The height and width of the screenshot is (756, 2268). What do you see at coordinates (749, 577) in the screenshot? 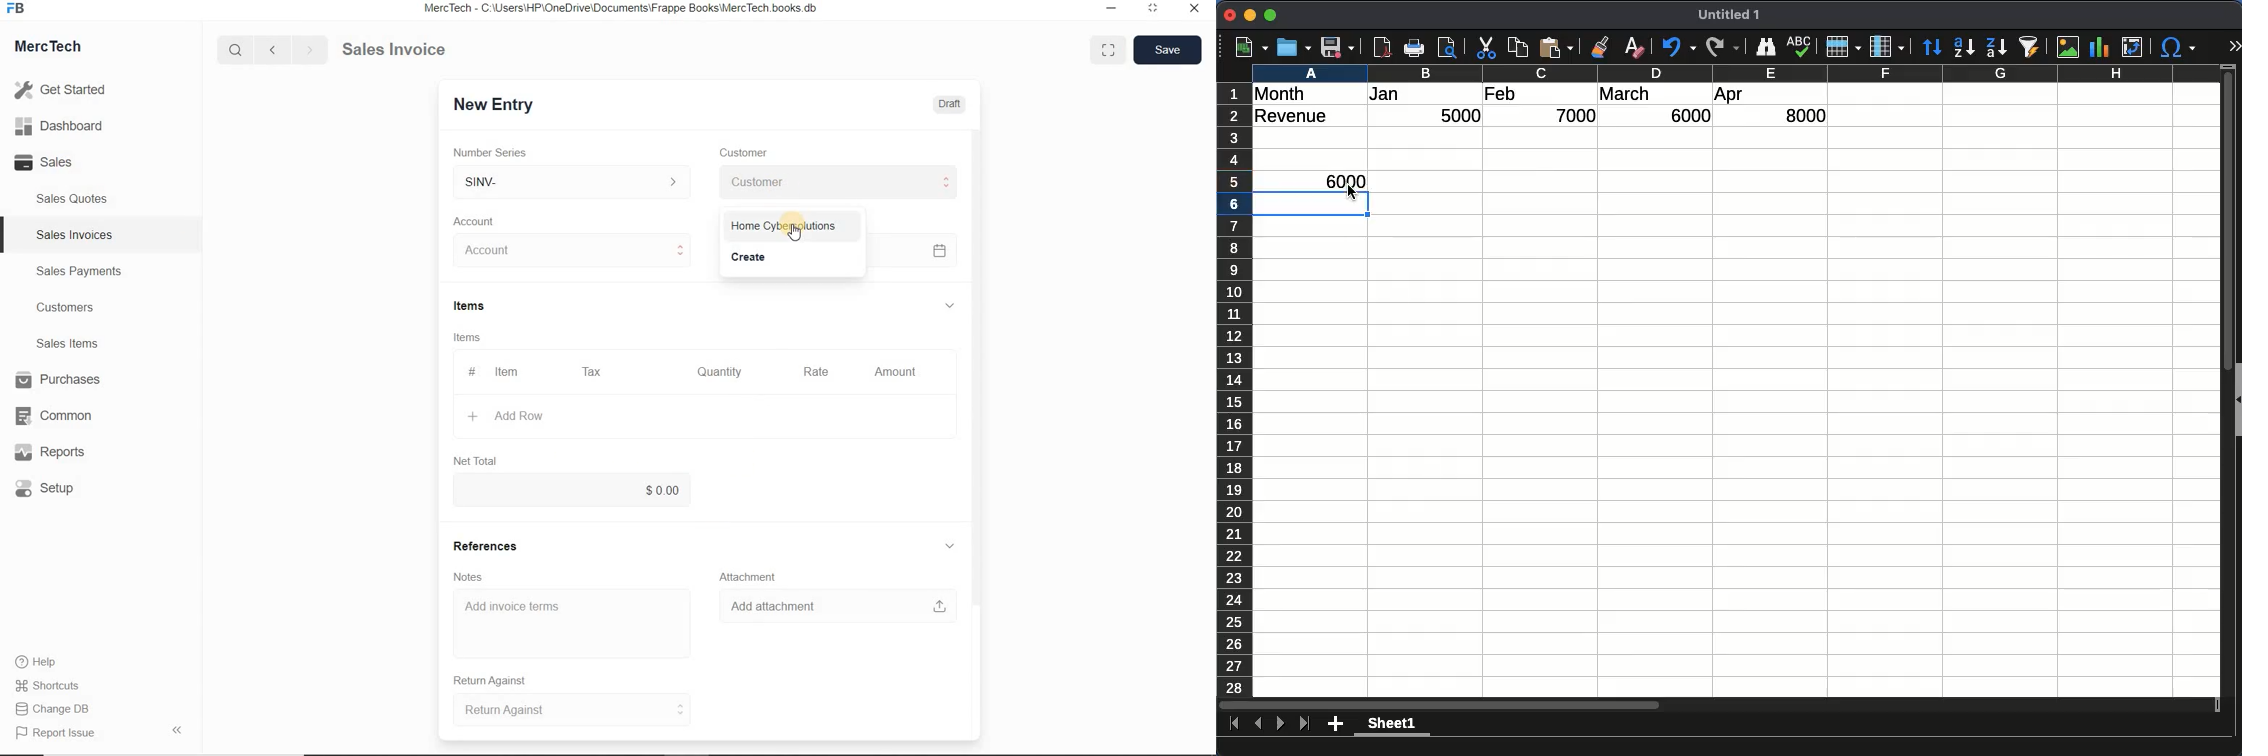
I see `Attachment` at bounding box center [749, 577].